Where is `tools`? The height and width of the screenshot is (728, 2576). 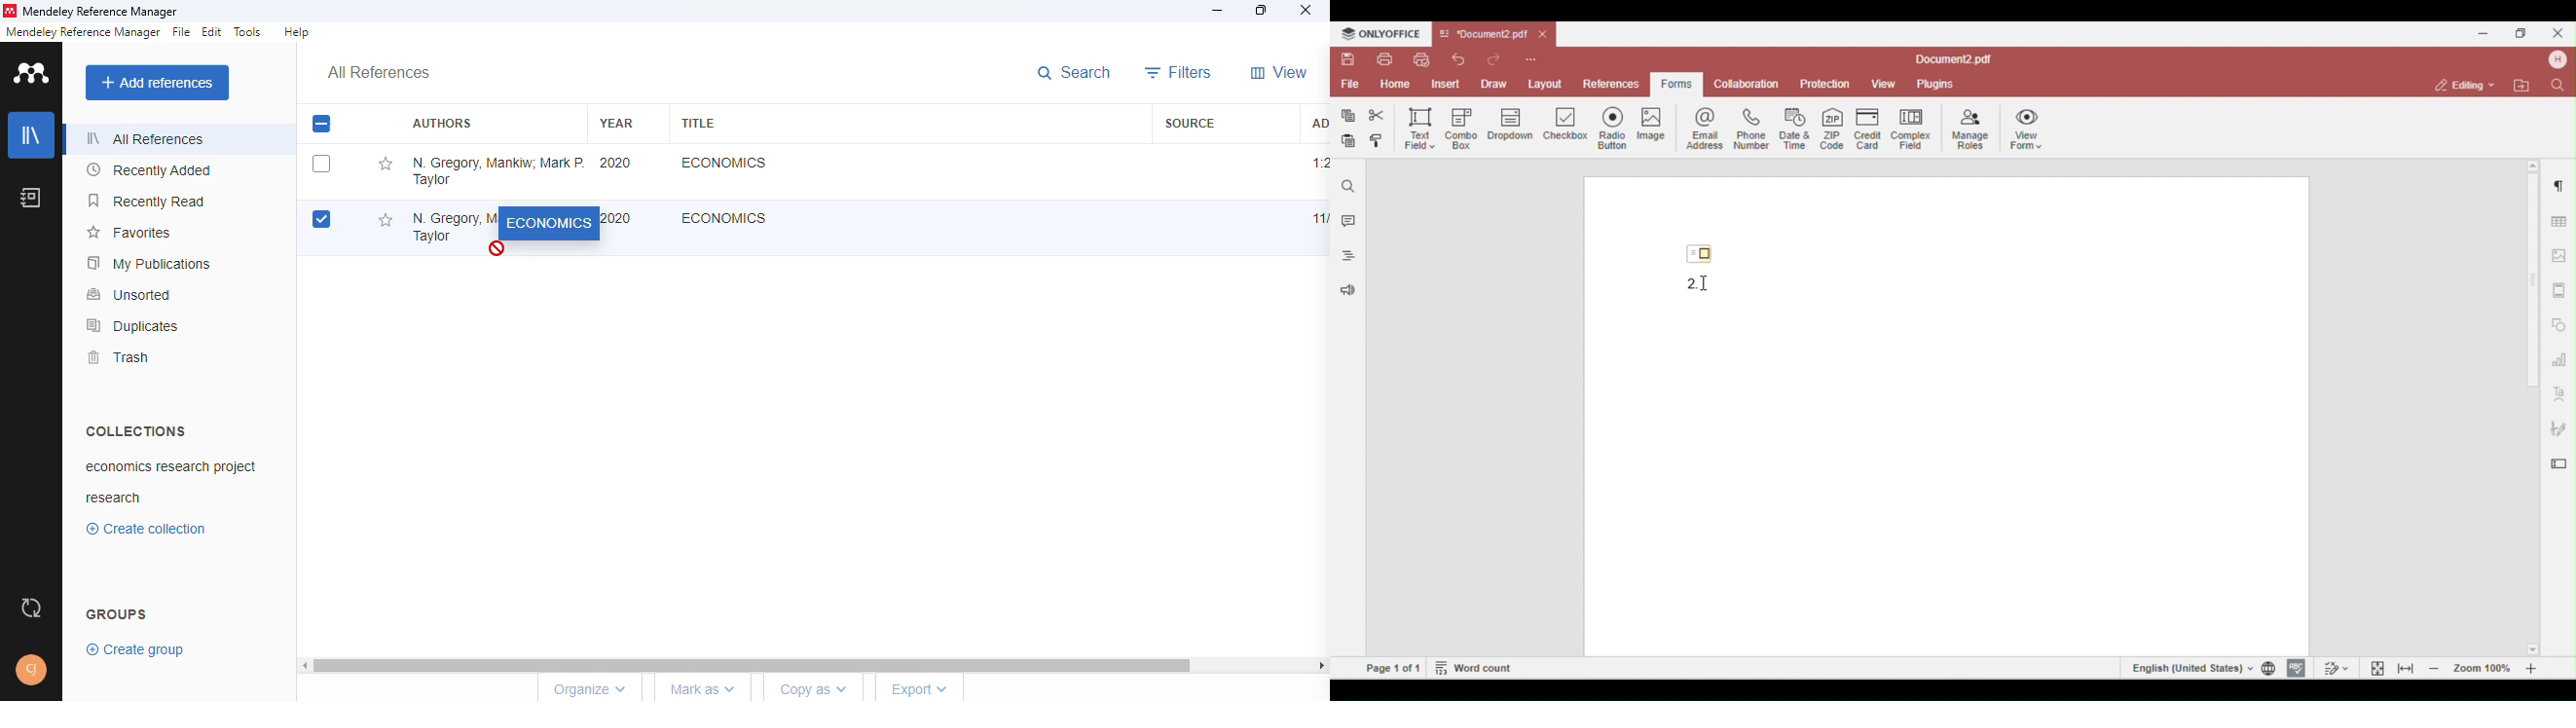
tools is located at coordinates (248, 32).